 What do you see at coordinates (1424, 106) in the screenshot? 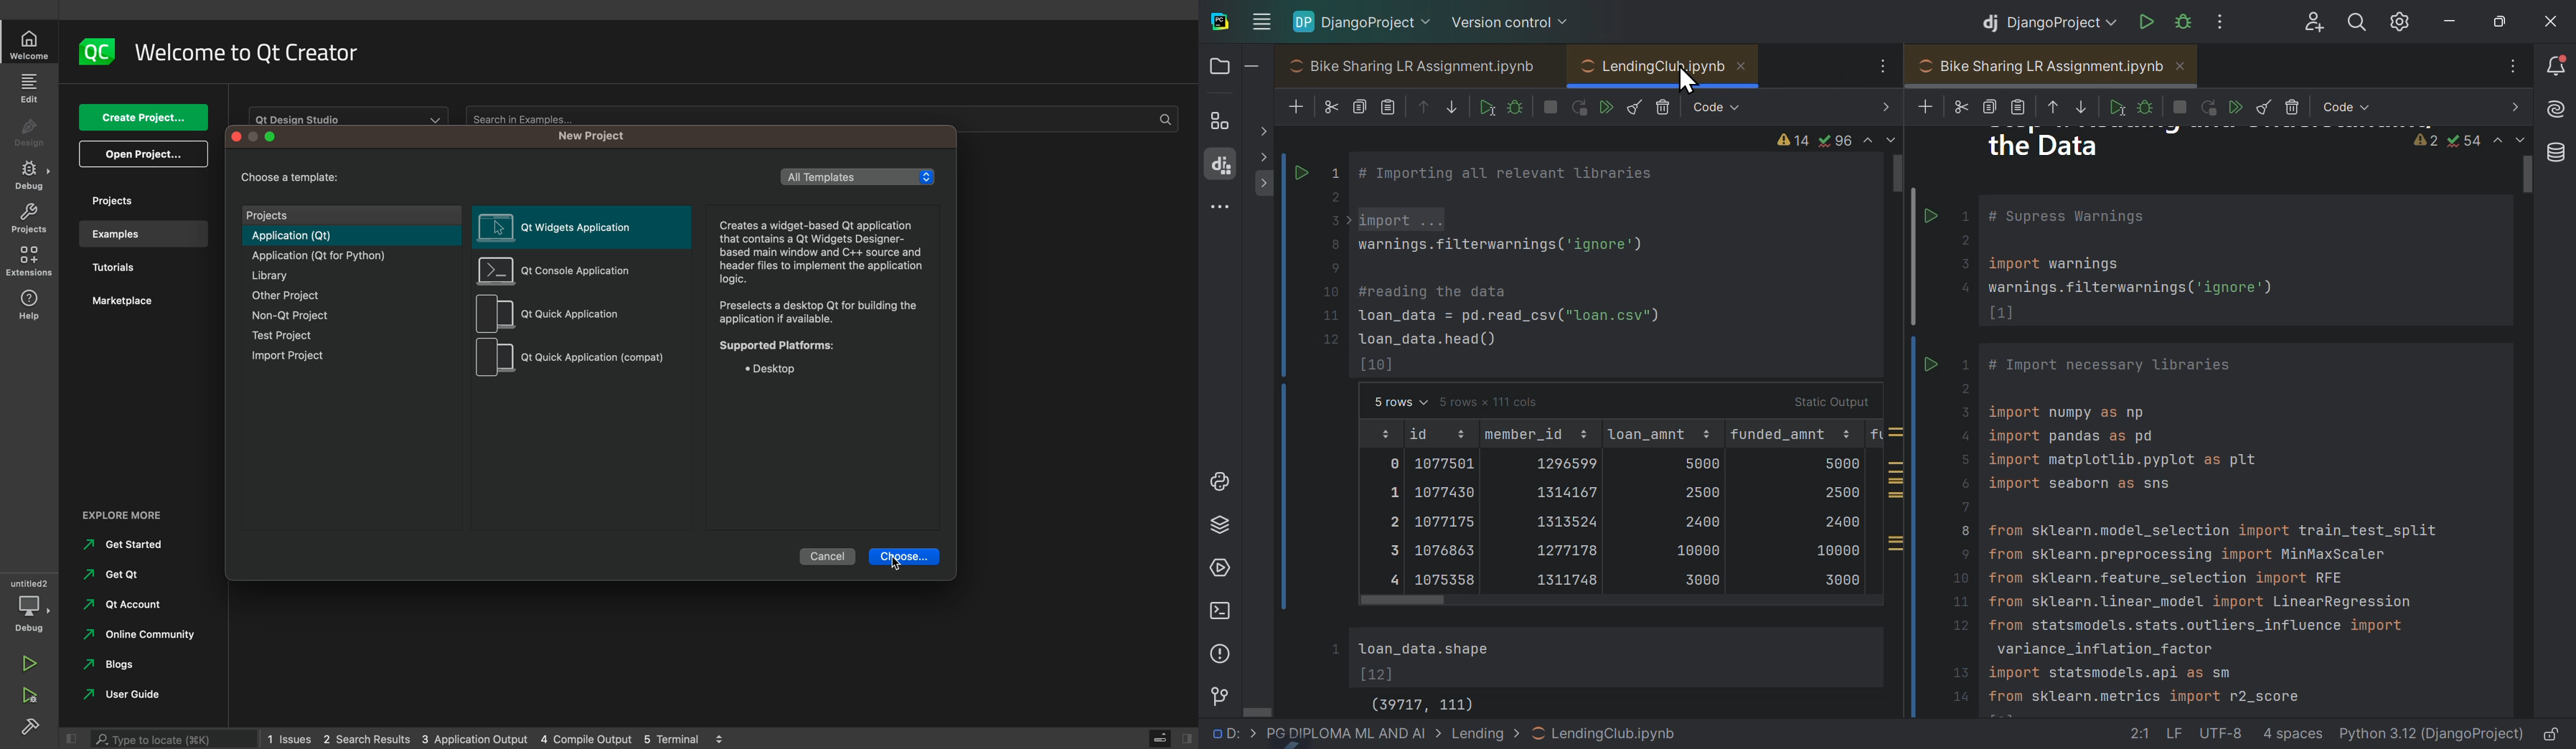
I see `move cell up` at bounding box center [1424, 106].